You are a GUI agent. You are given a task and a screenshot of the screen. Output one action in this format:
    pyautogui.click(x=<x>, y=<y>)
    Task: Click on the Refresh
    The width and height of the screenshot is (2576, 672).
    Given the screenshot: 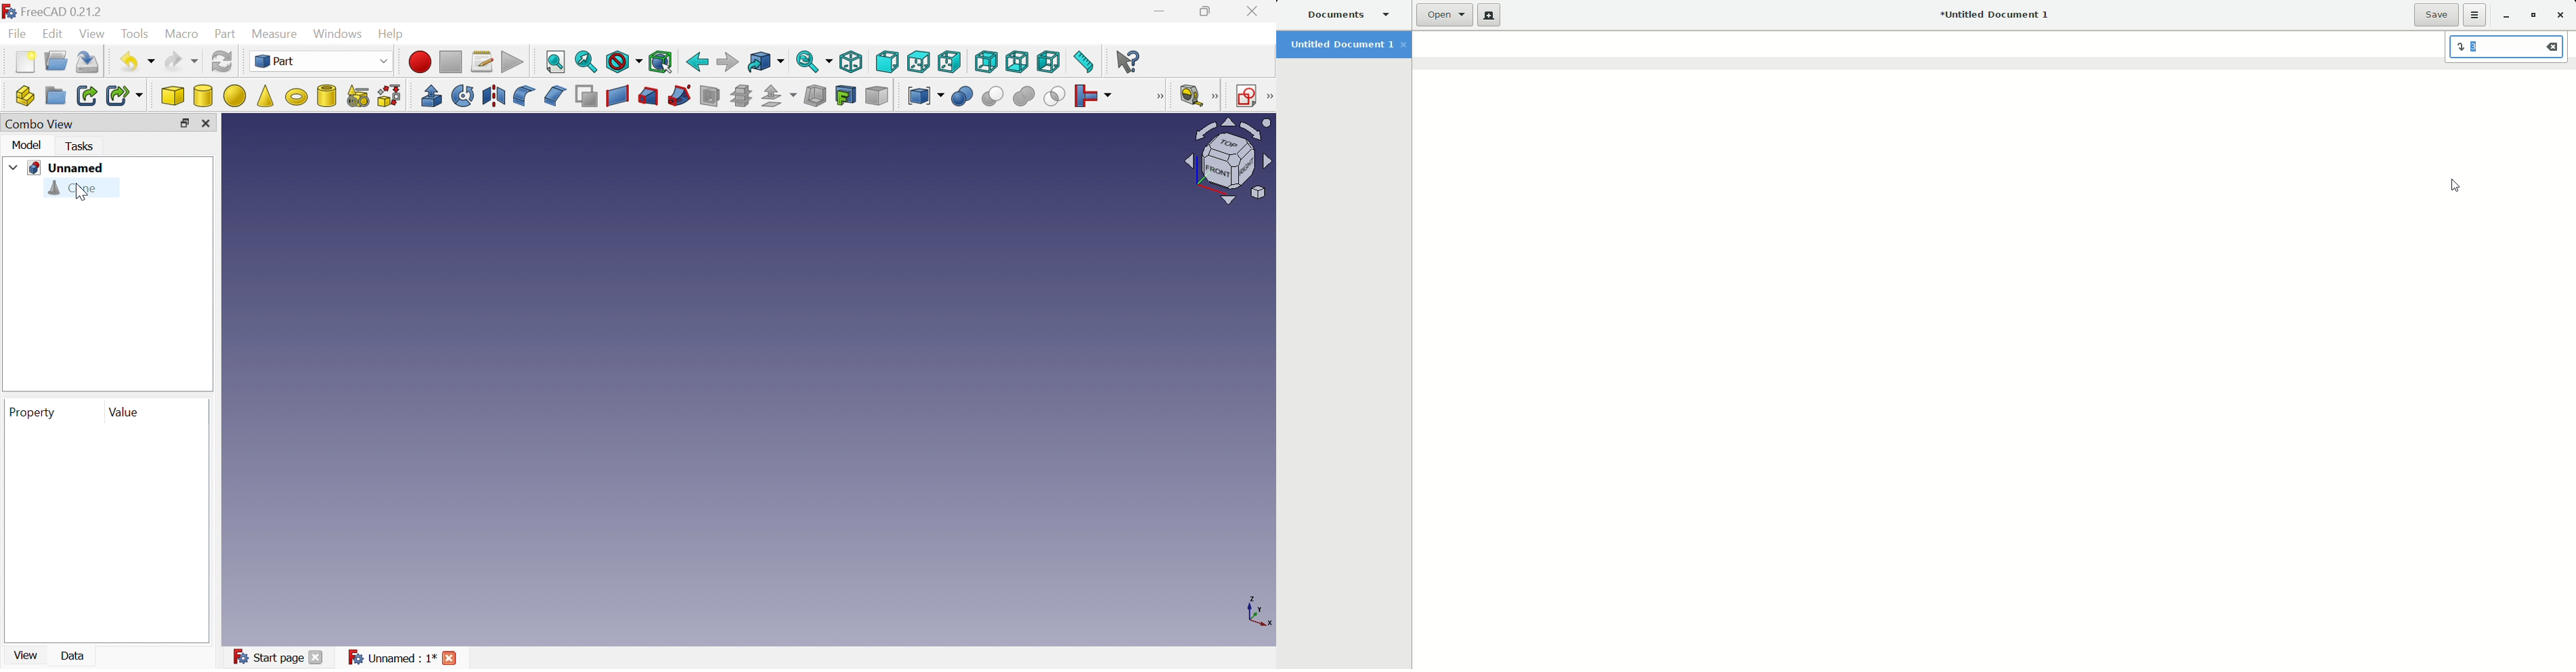 What is the action you would take?
    pyautogui.click(x=223, y=63)
    